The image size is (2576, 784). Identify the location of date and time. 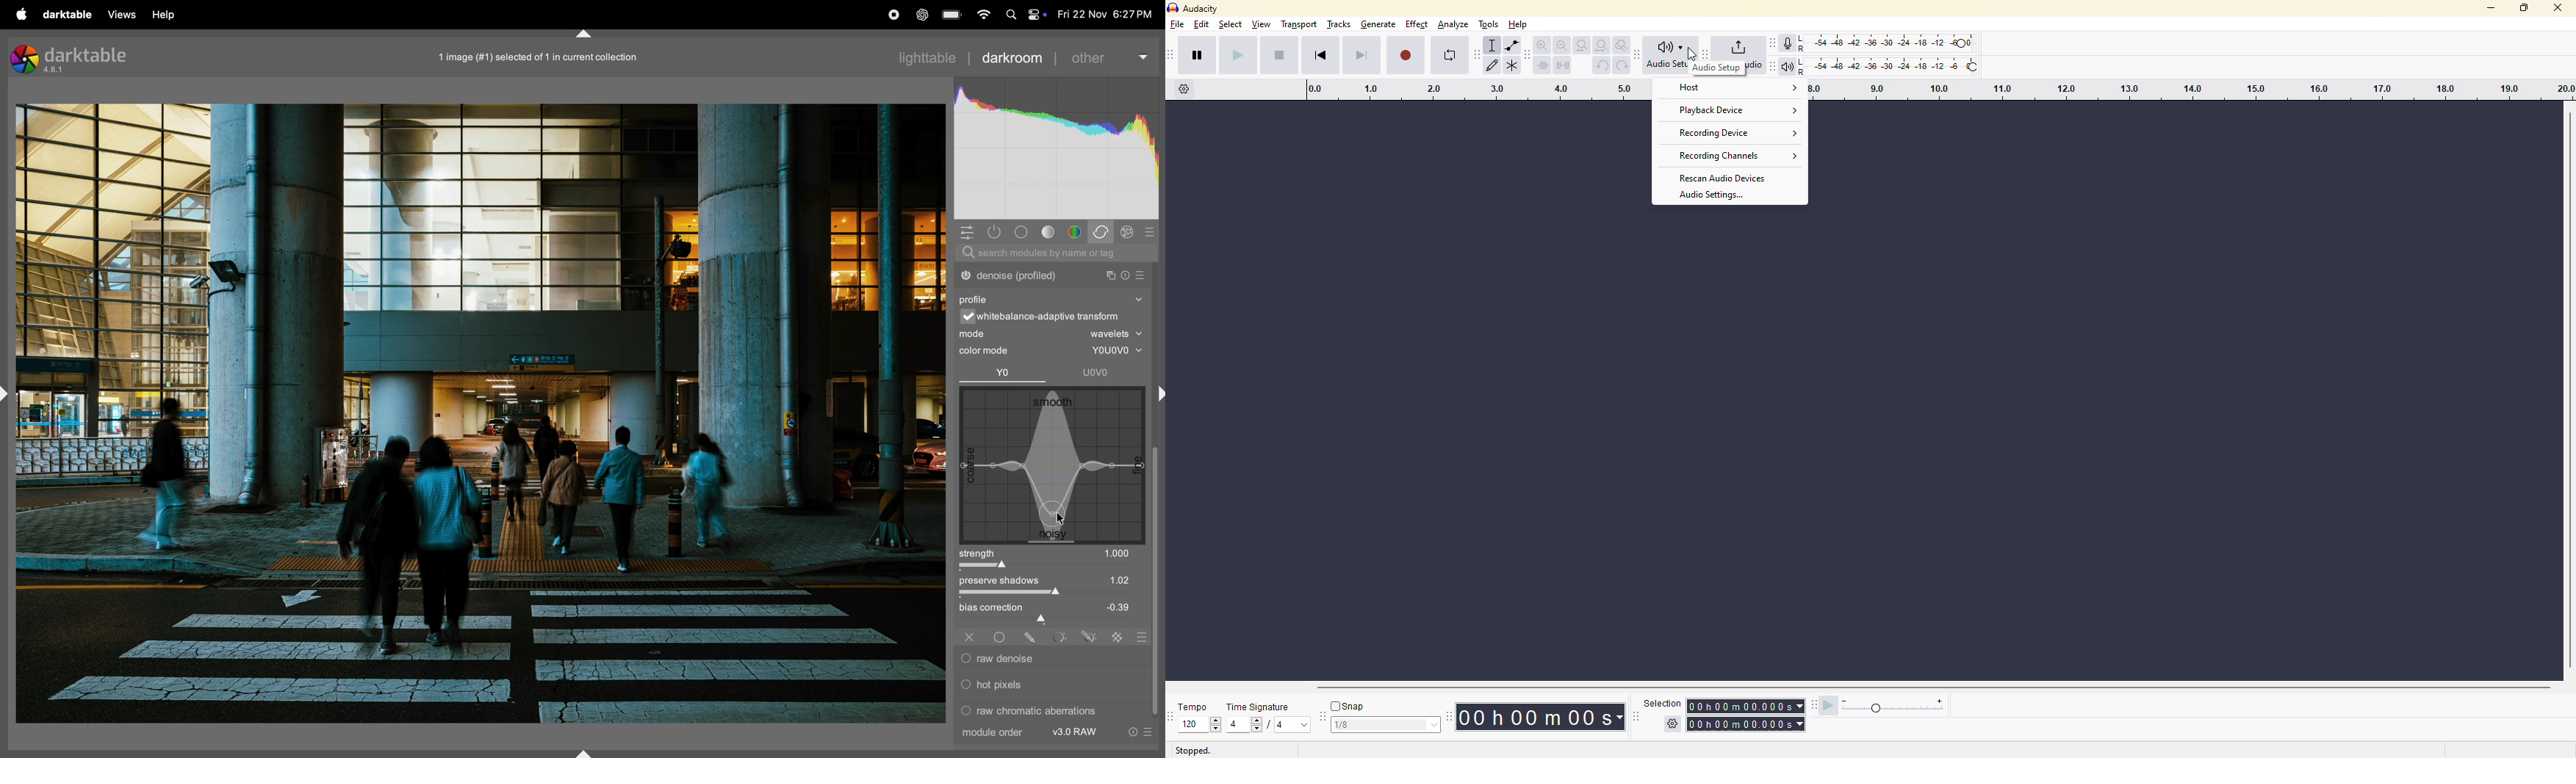
(1102, 15).